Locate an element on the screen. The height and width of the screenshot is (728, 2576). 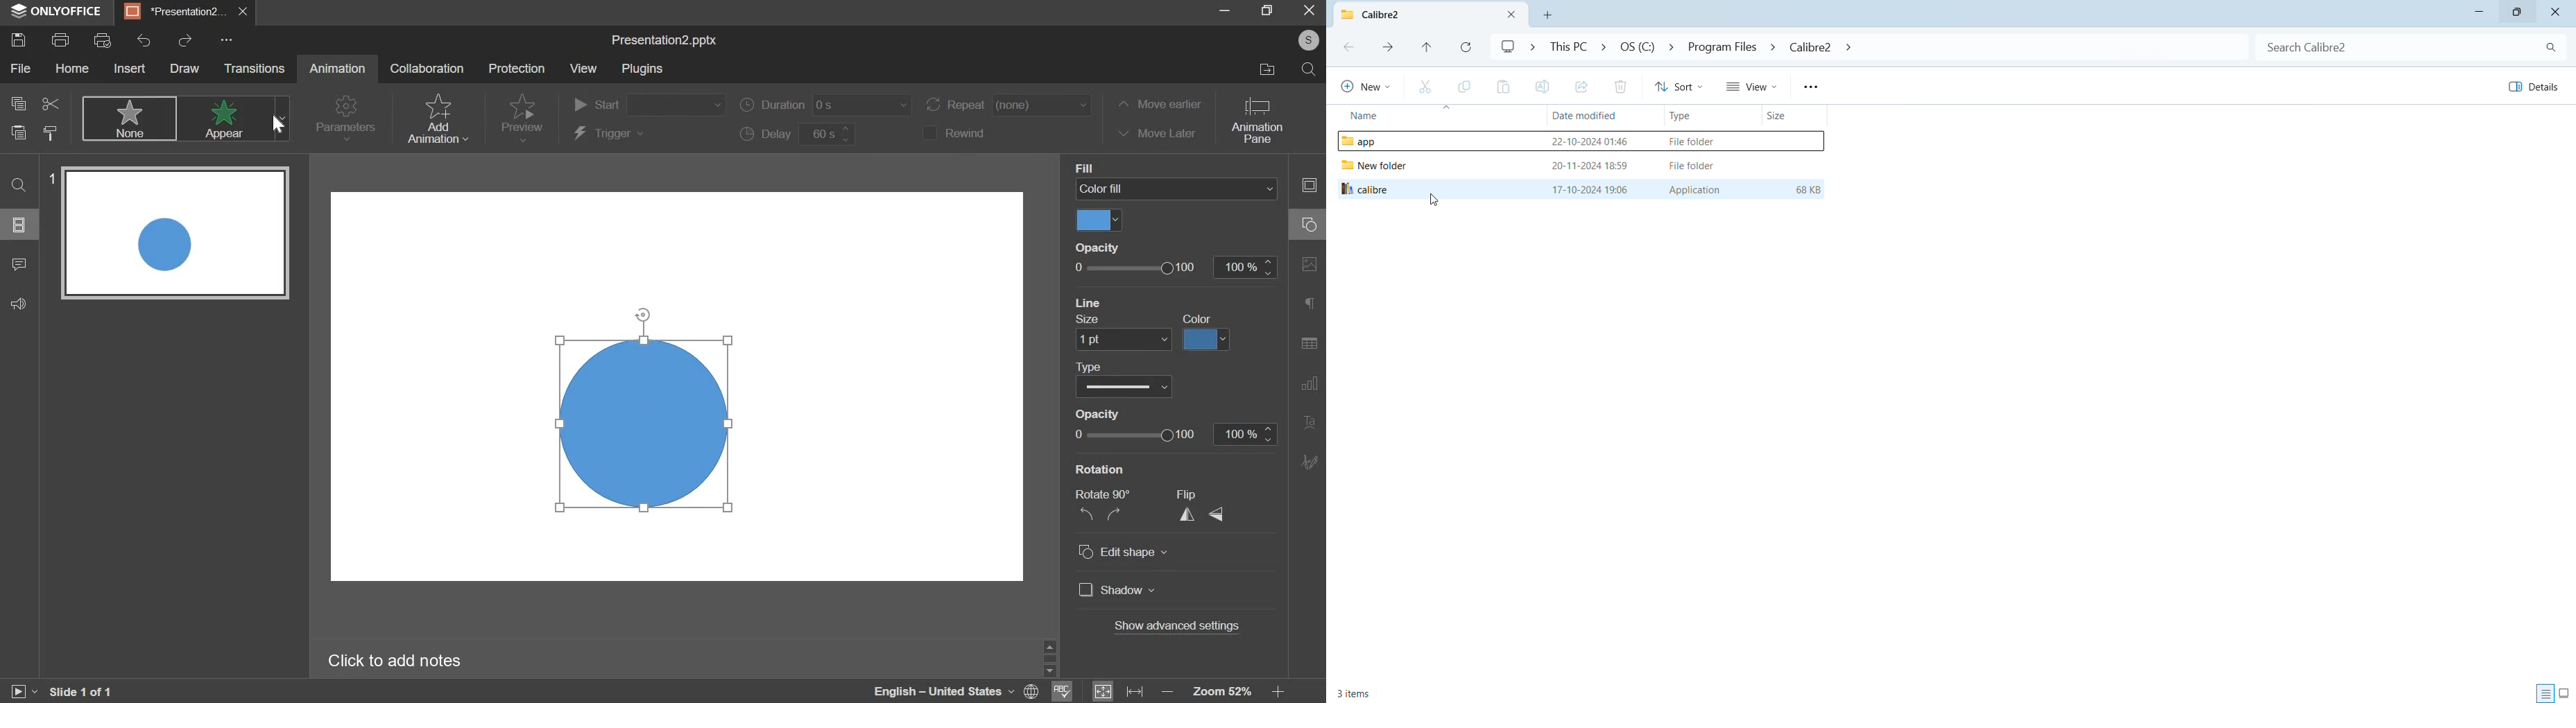
spellcheck is located at coordinates (1063, 689).